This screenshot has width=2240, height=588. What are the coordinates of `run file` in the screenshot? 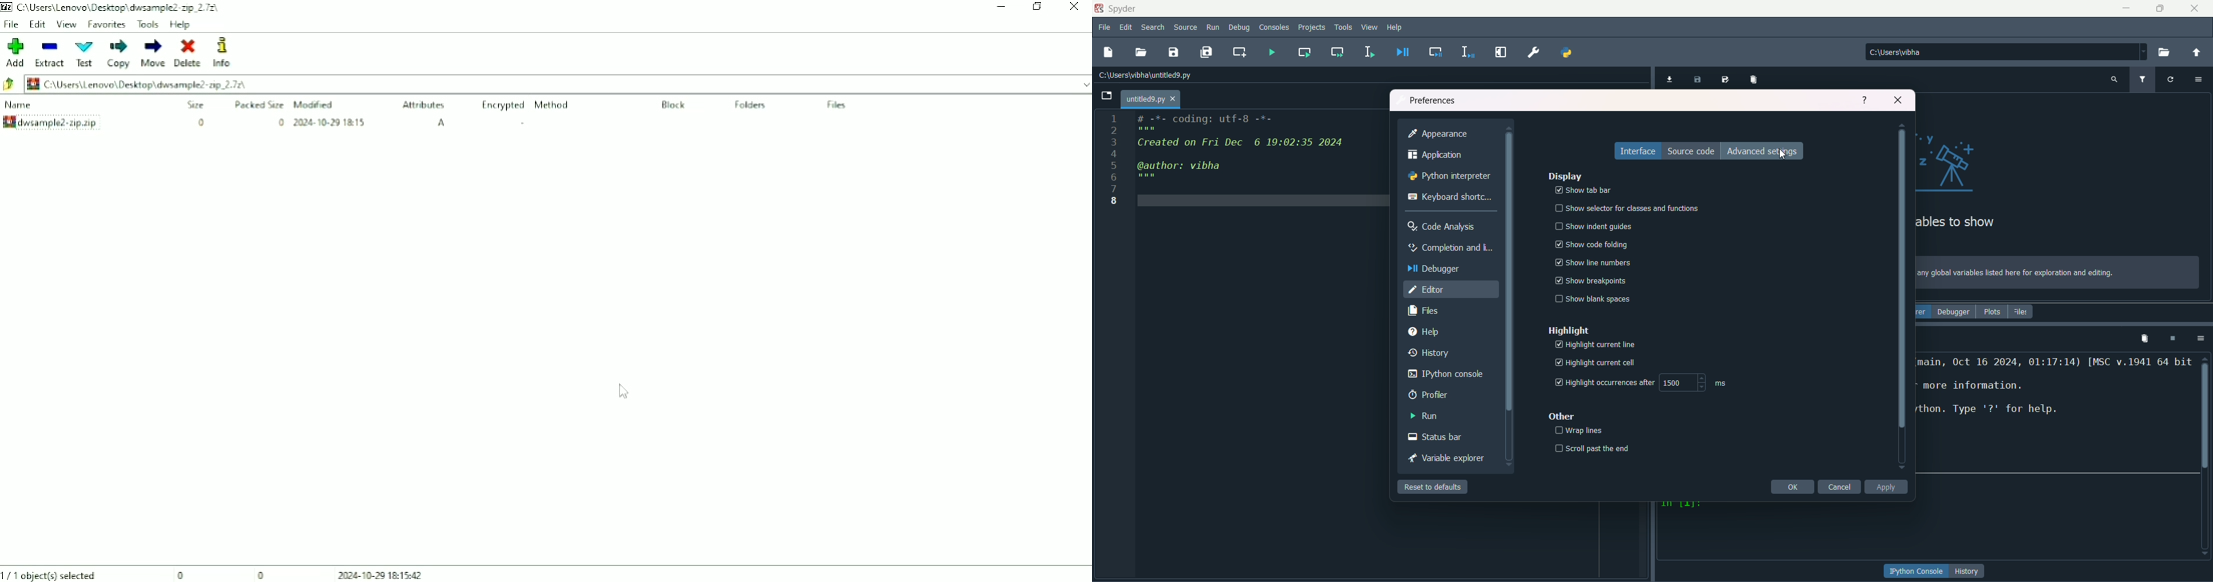 It's located at (1270, 51).